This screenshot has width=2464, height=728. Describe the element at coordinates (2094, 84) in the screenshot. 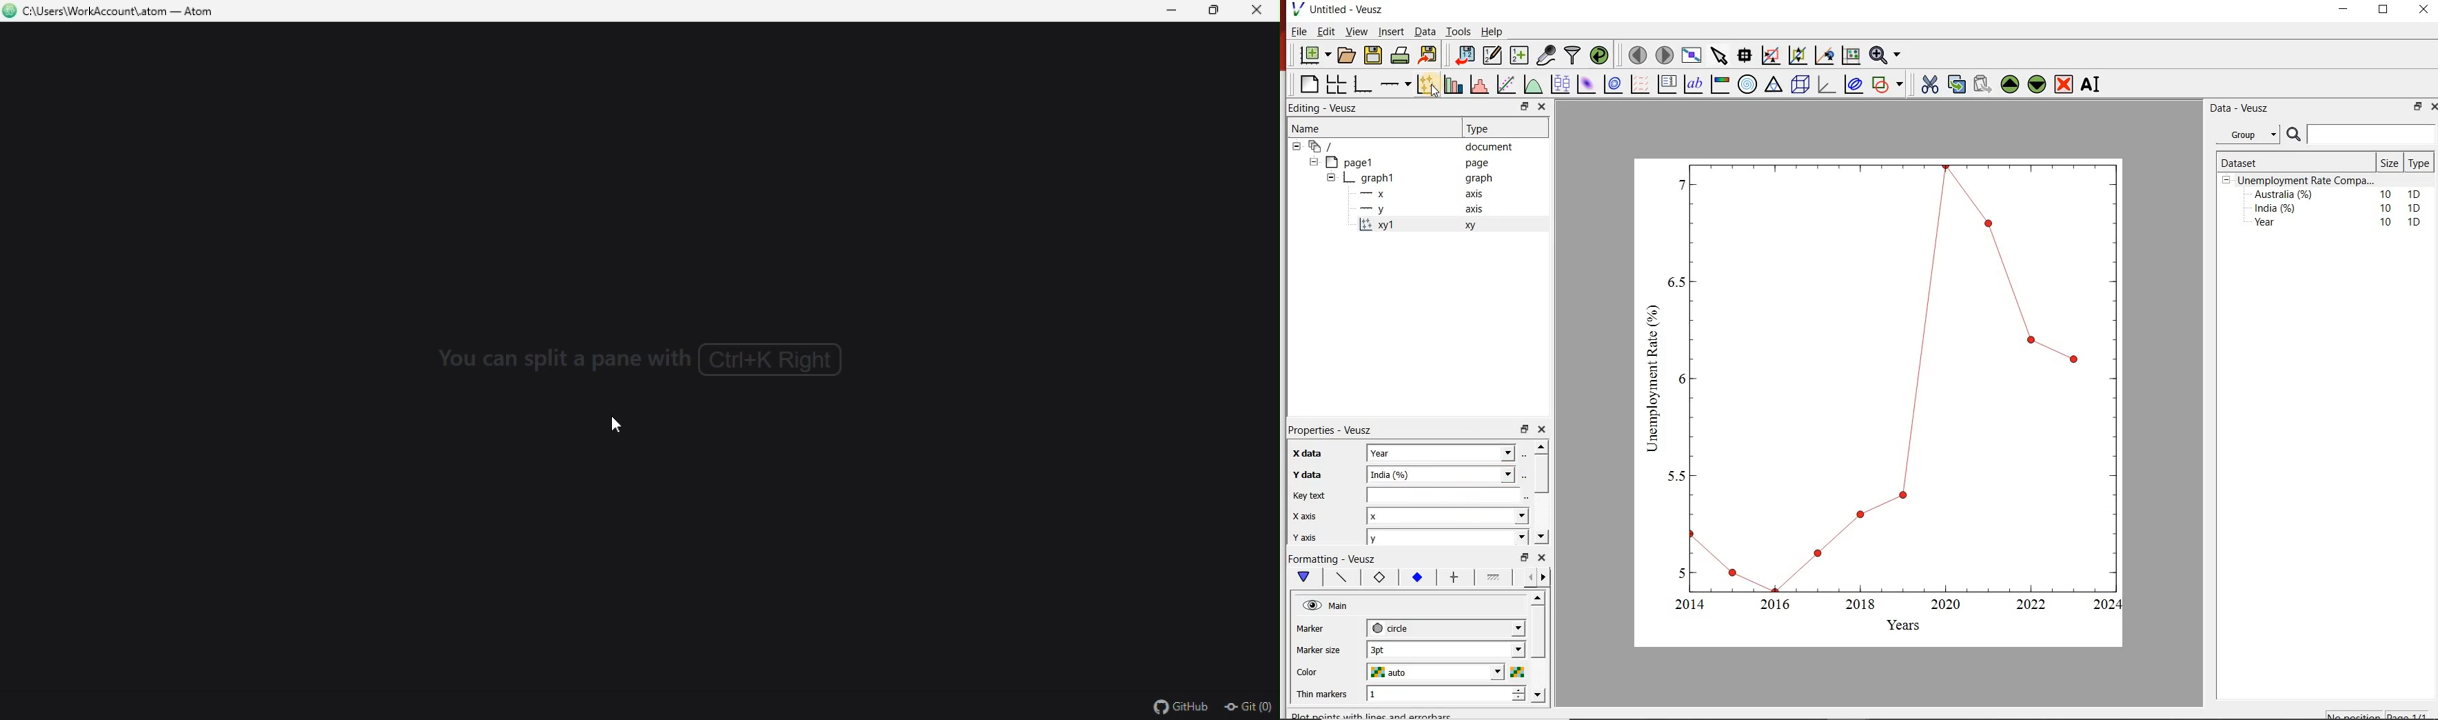

I see `rename the widgets` at that location.